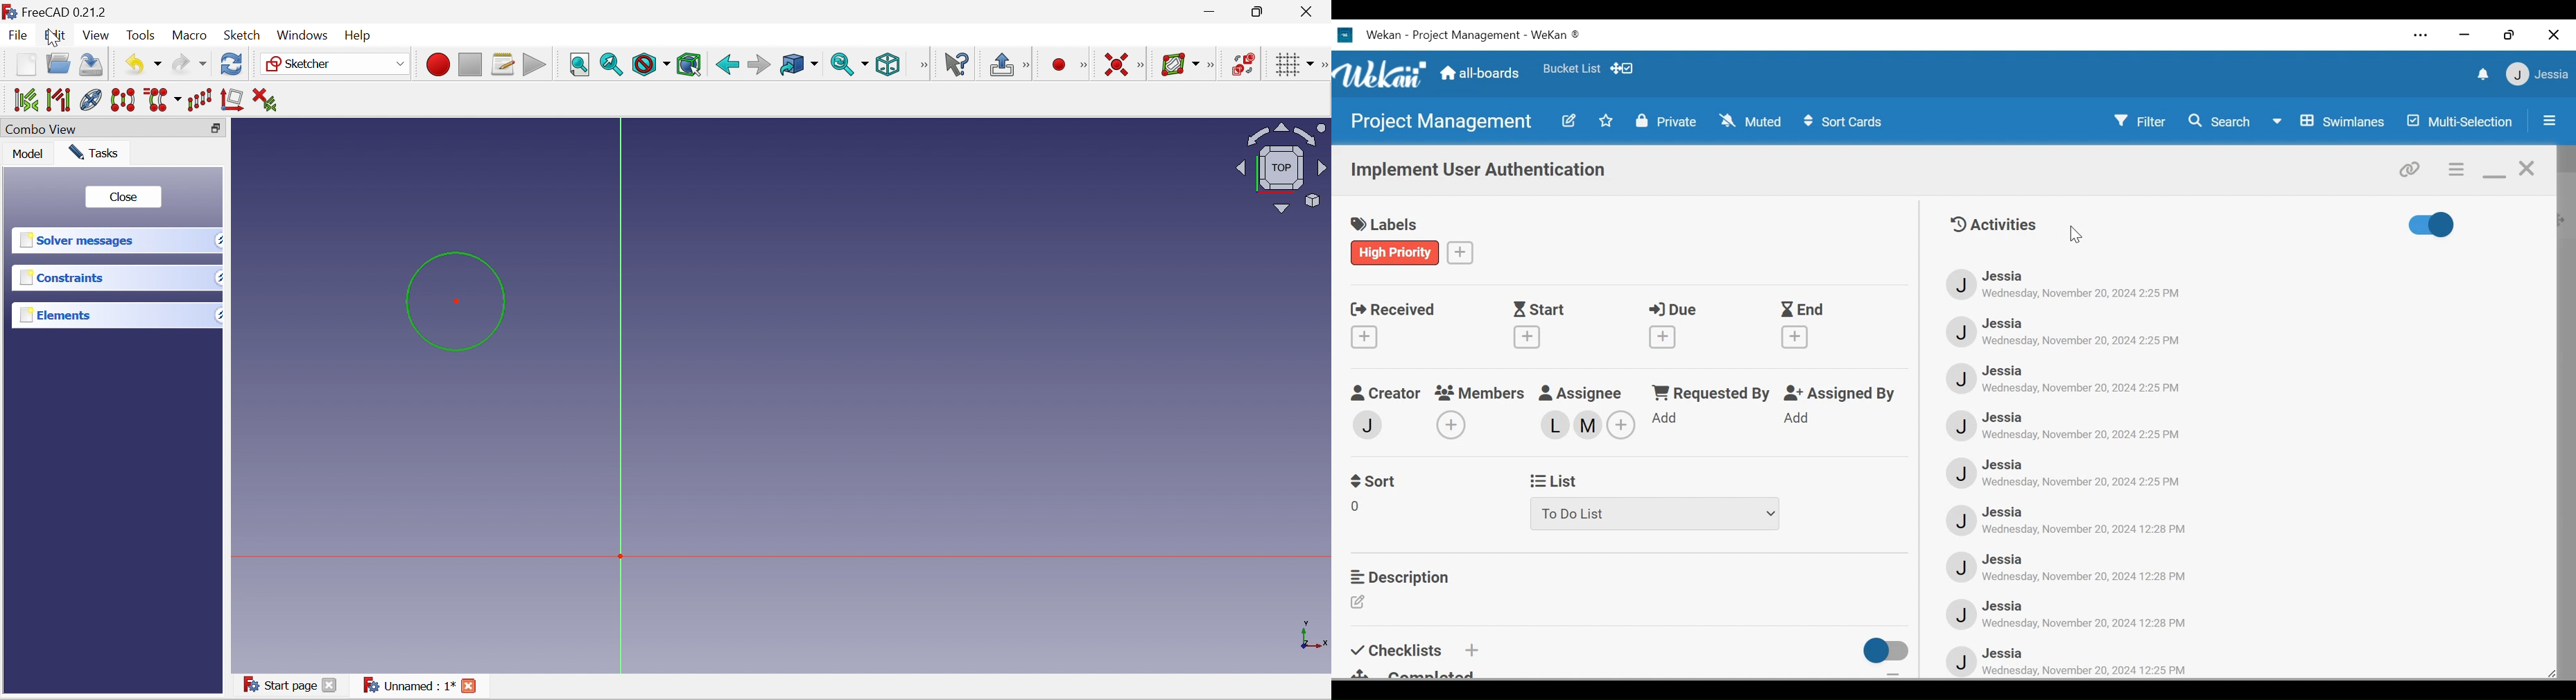  I want to click on Favorites, so click(1572, 69).